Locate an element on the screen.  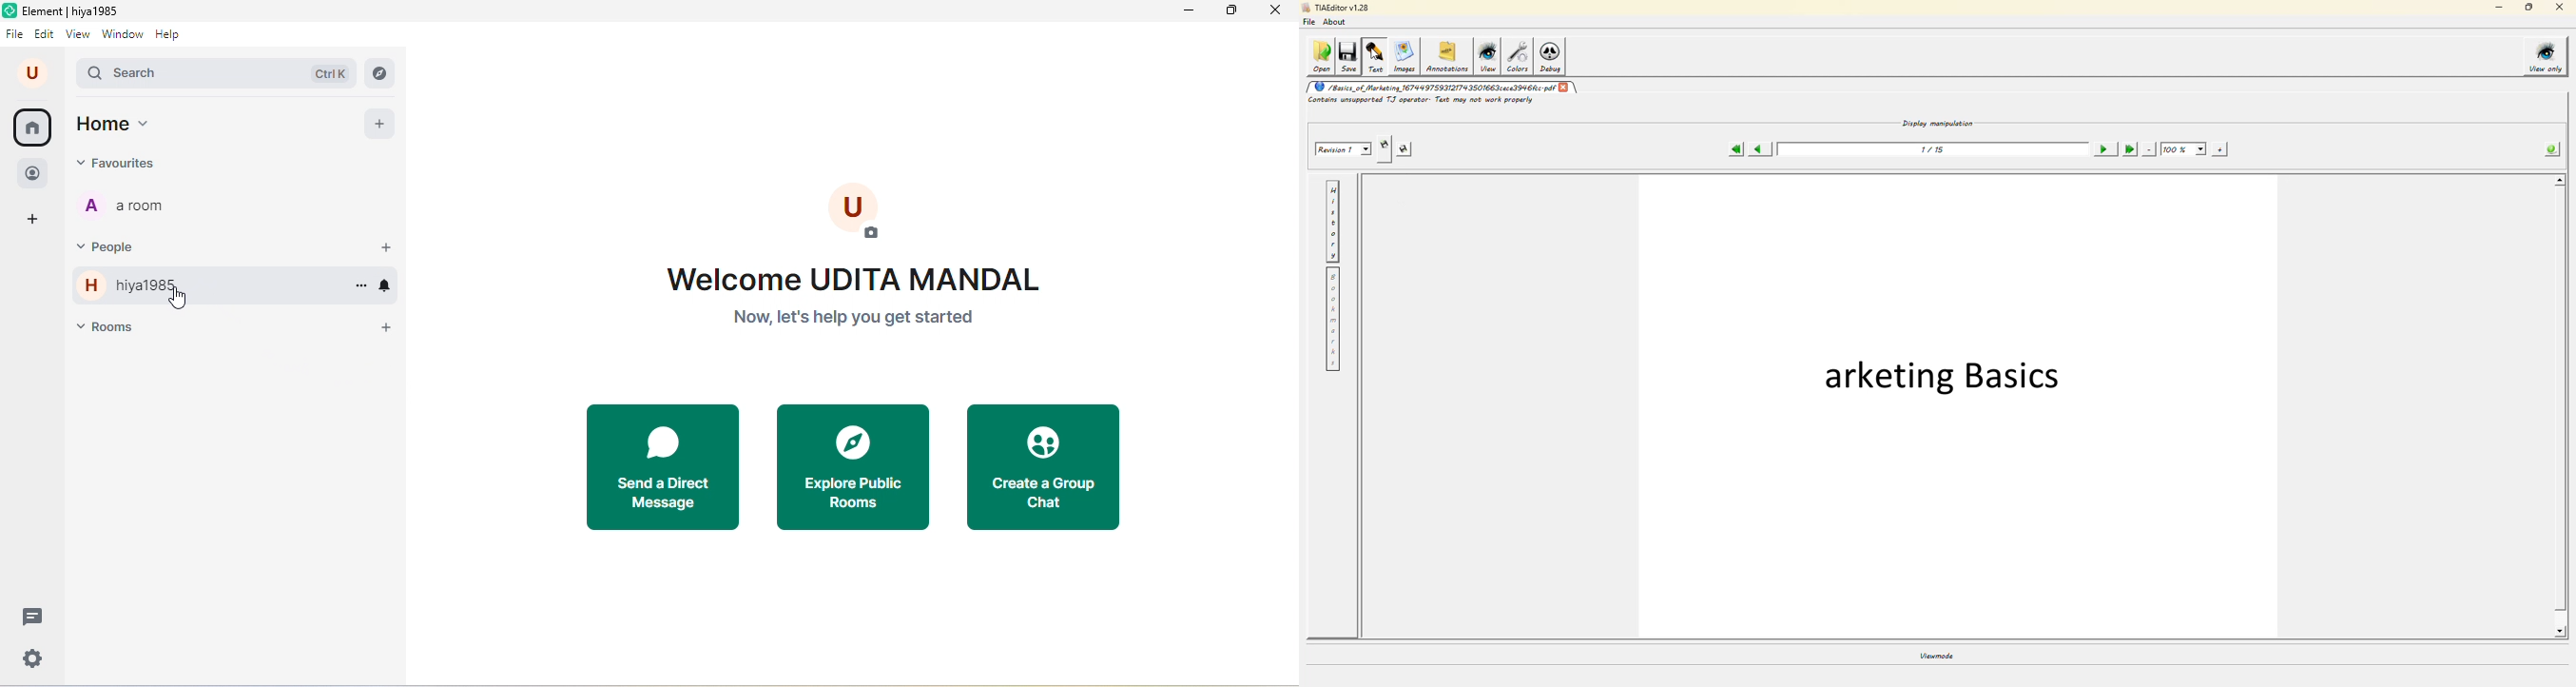
Notification is located at coordinates (386, 285).